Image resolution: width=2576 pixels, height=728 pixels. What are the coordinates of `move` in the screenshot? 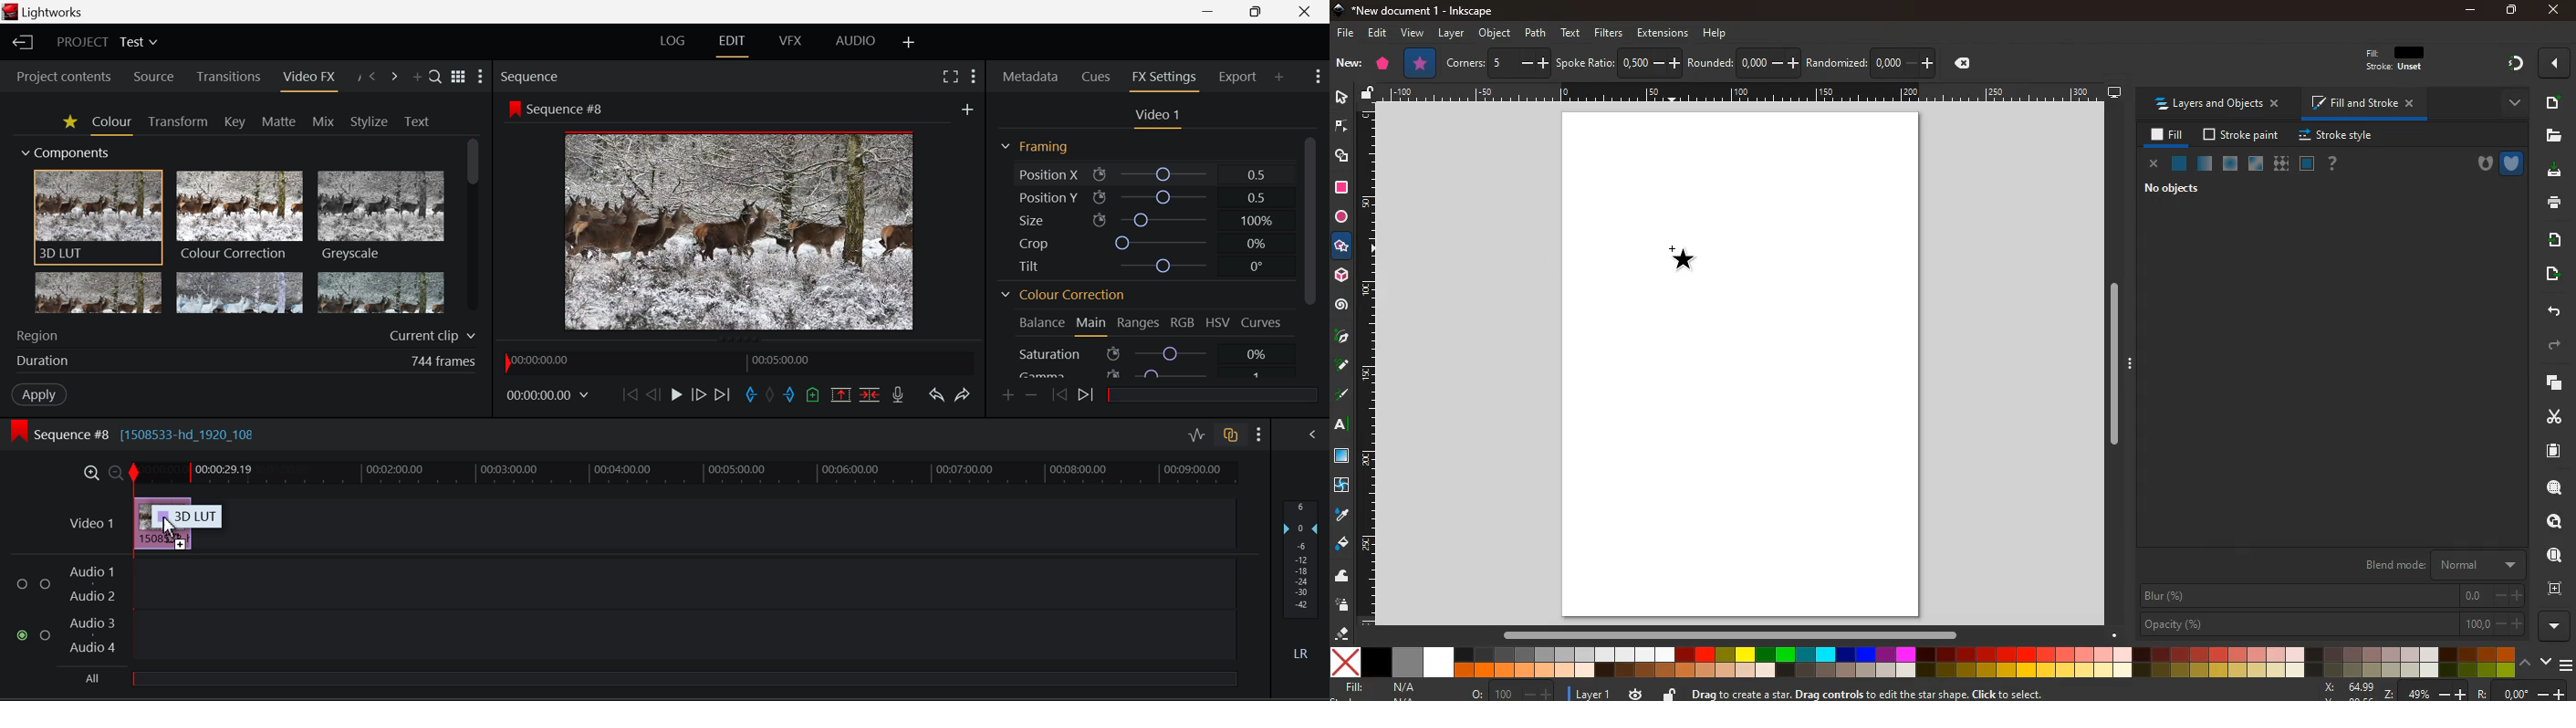 It's located at (2550, 275).